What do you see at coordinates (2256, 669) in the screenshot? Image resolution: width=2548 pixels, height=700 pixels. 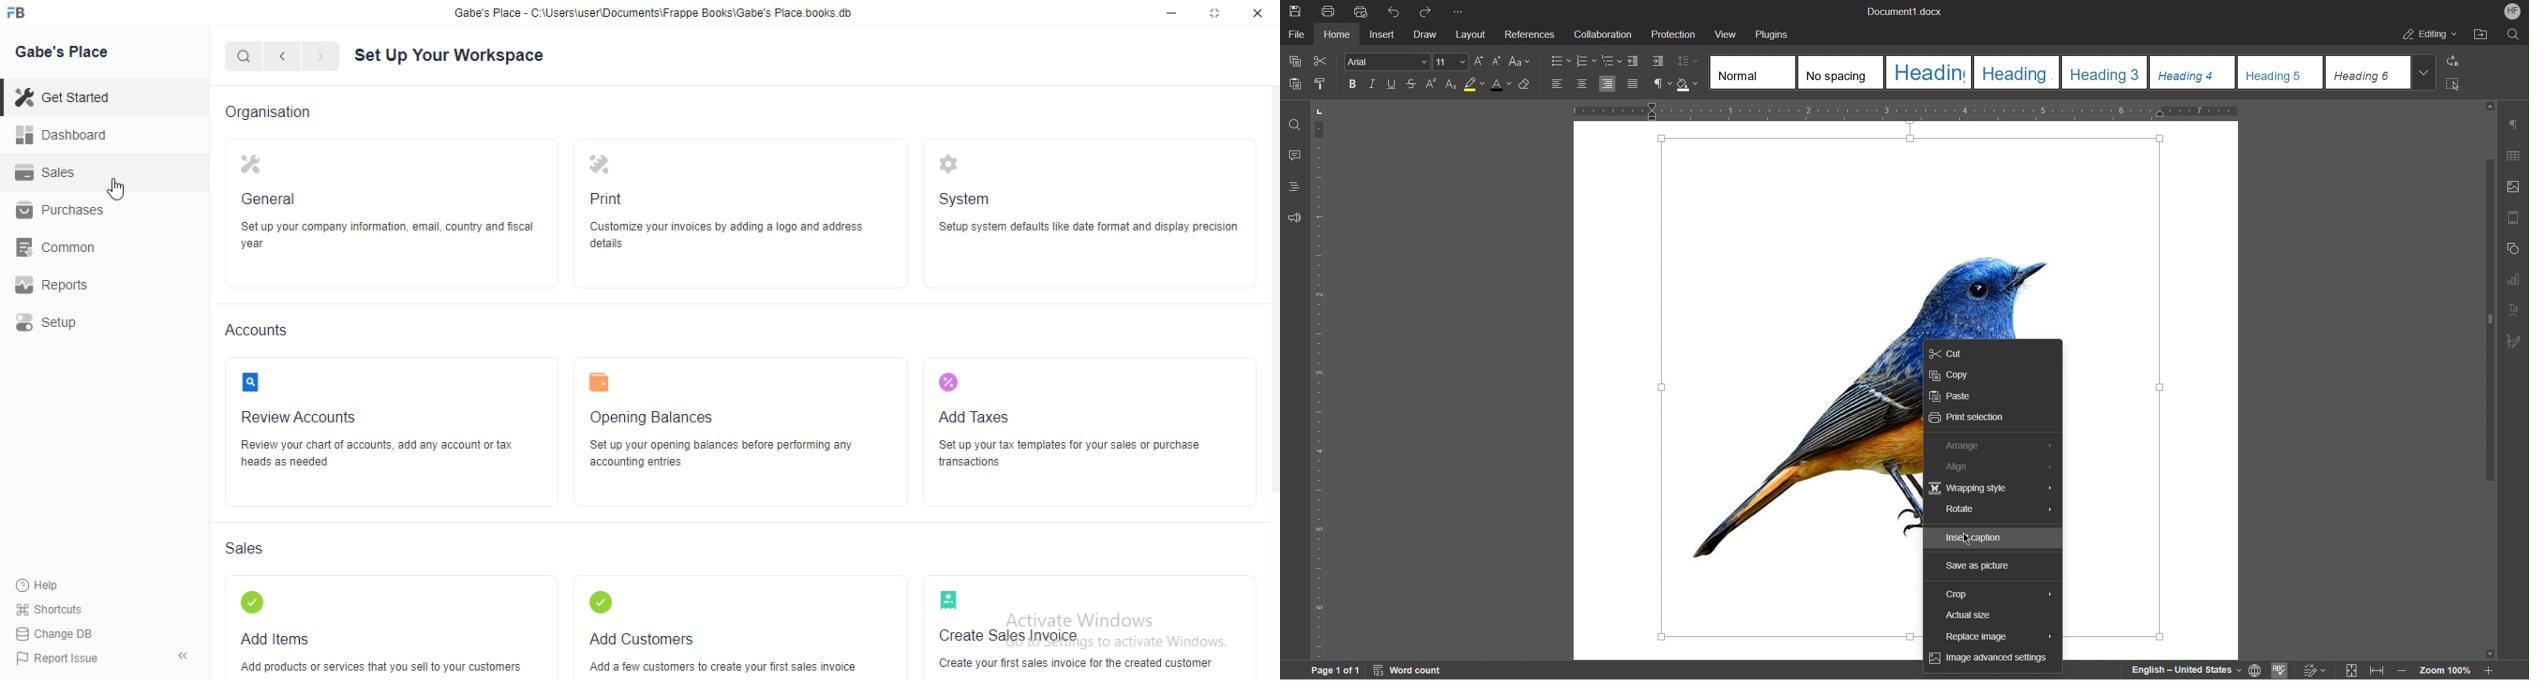 I see `Set Document Language` at bounding box center [2256, 669].